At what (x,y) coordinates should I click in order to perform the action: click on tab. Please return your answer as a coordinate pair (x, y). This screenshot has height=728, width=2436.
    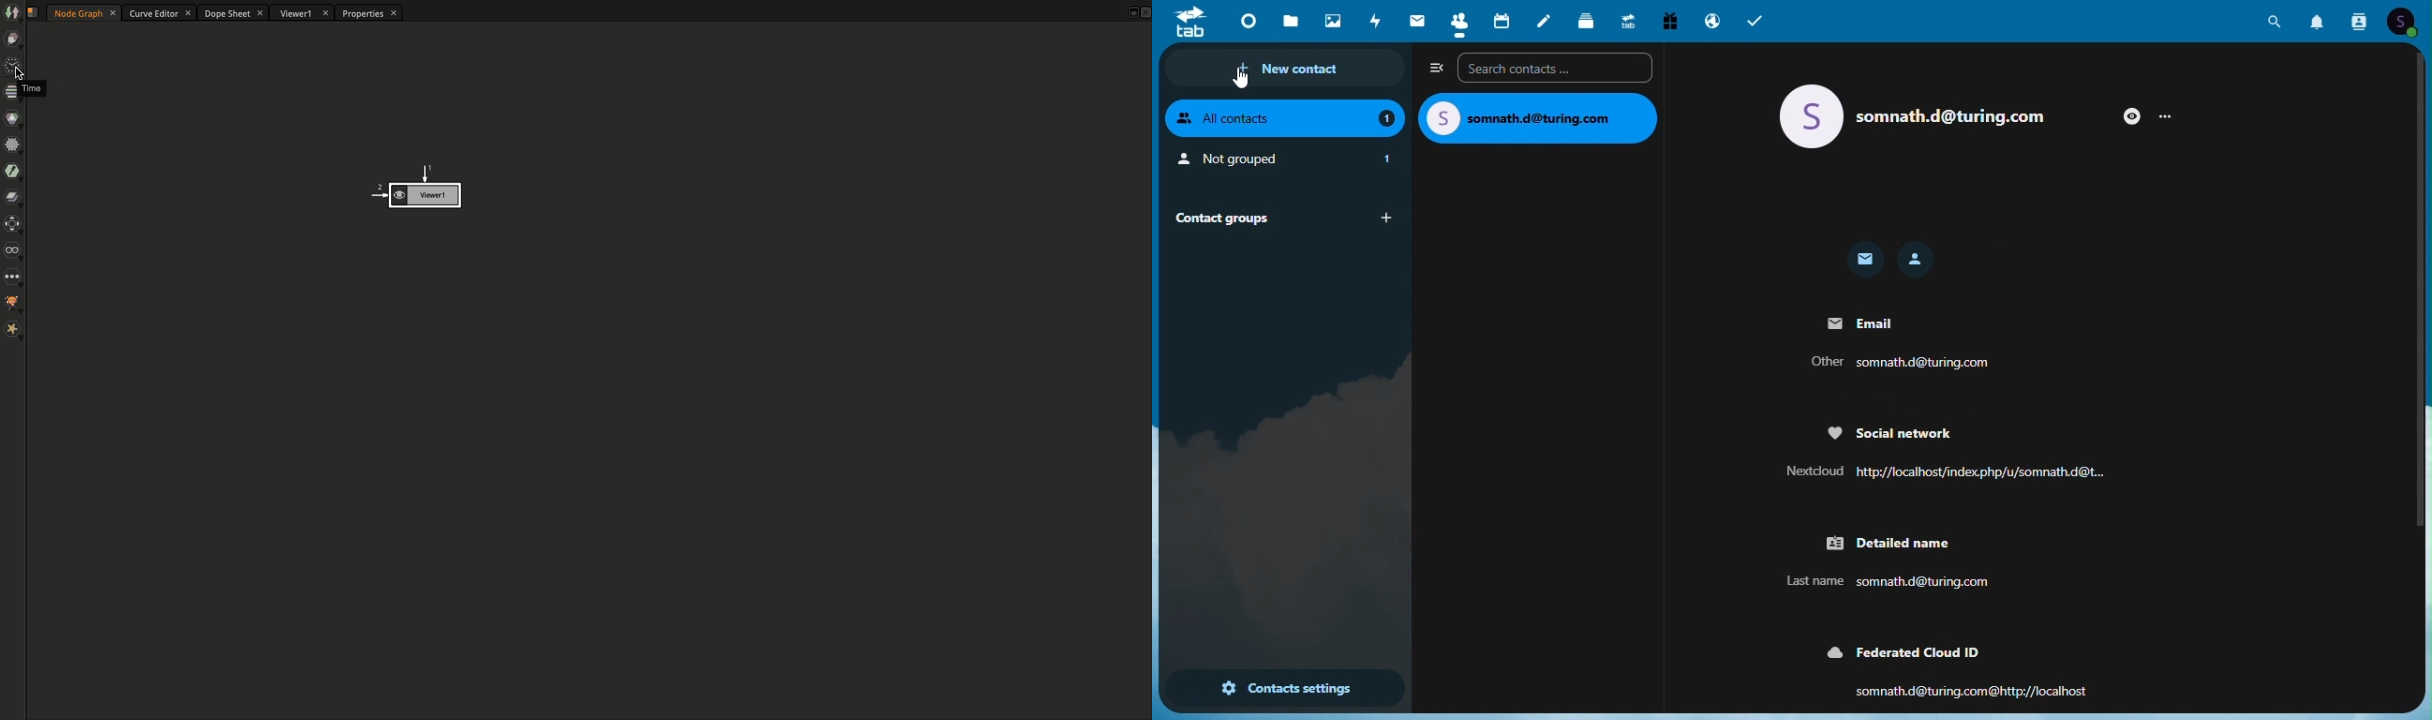
    Looking at the image, I should click on (1188, 24).